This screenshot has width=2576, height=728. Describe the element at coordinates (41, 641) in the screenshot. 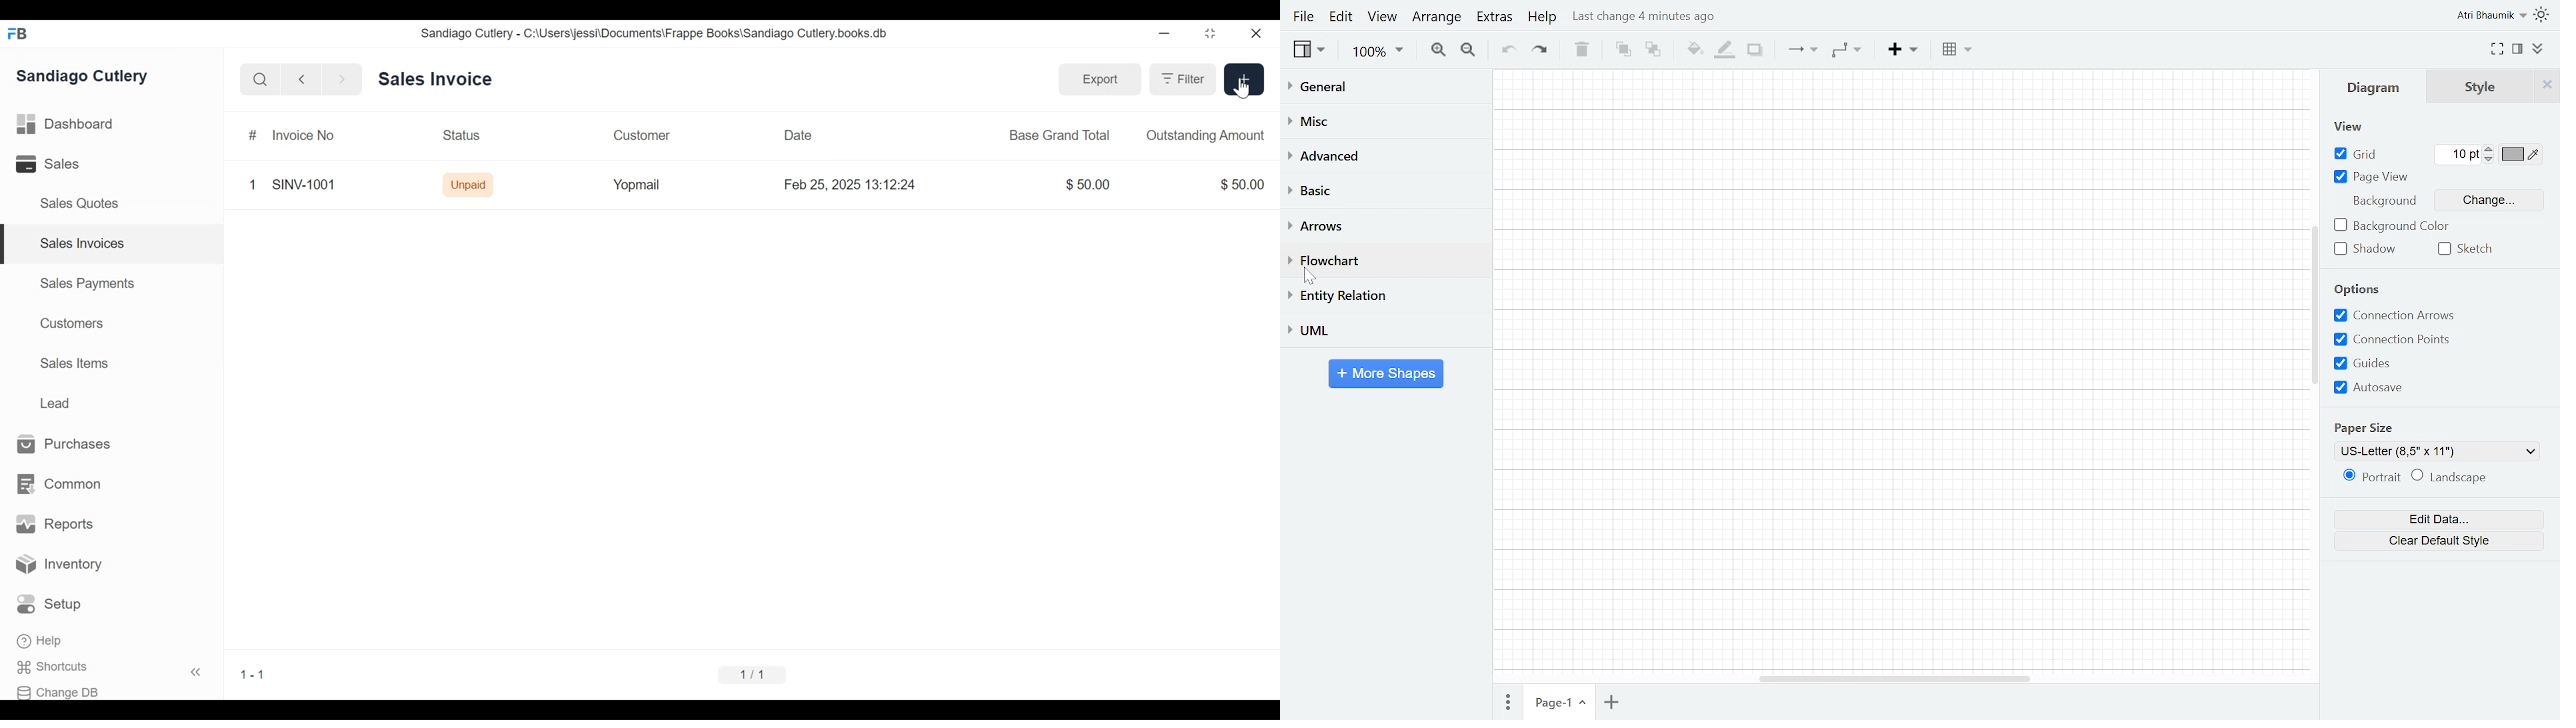

I see `Help` at that location.